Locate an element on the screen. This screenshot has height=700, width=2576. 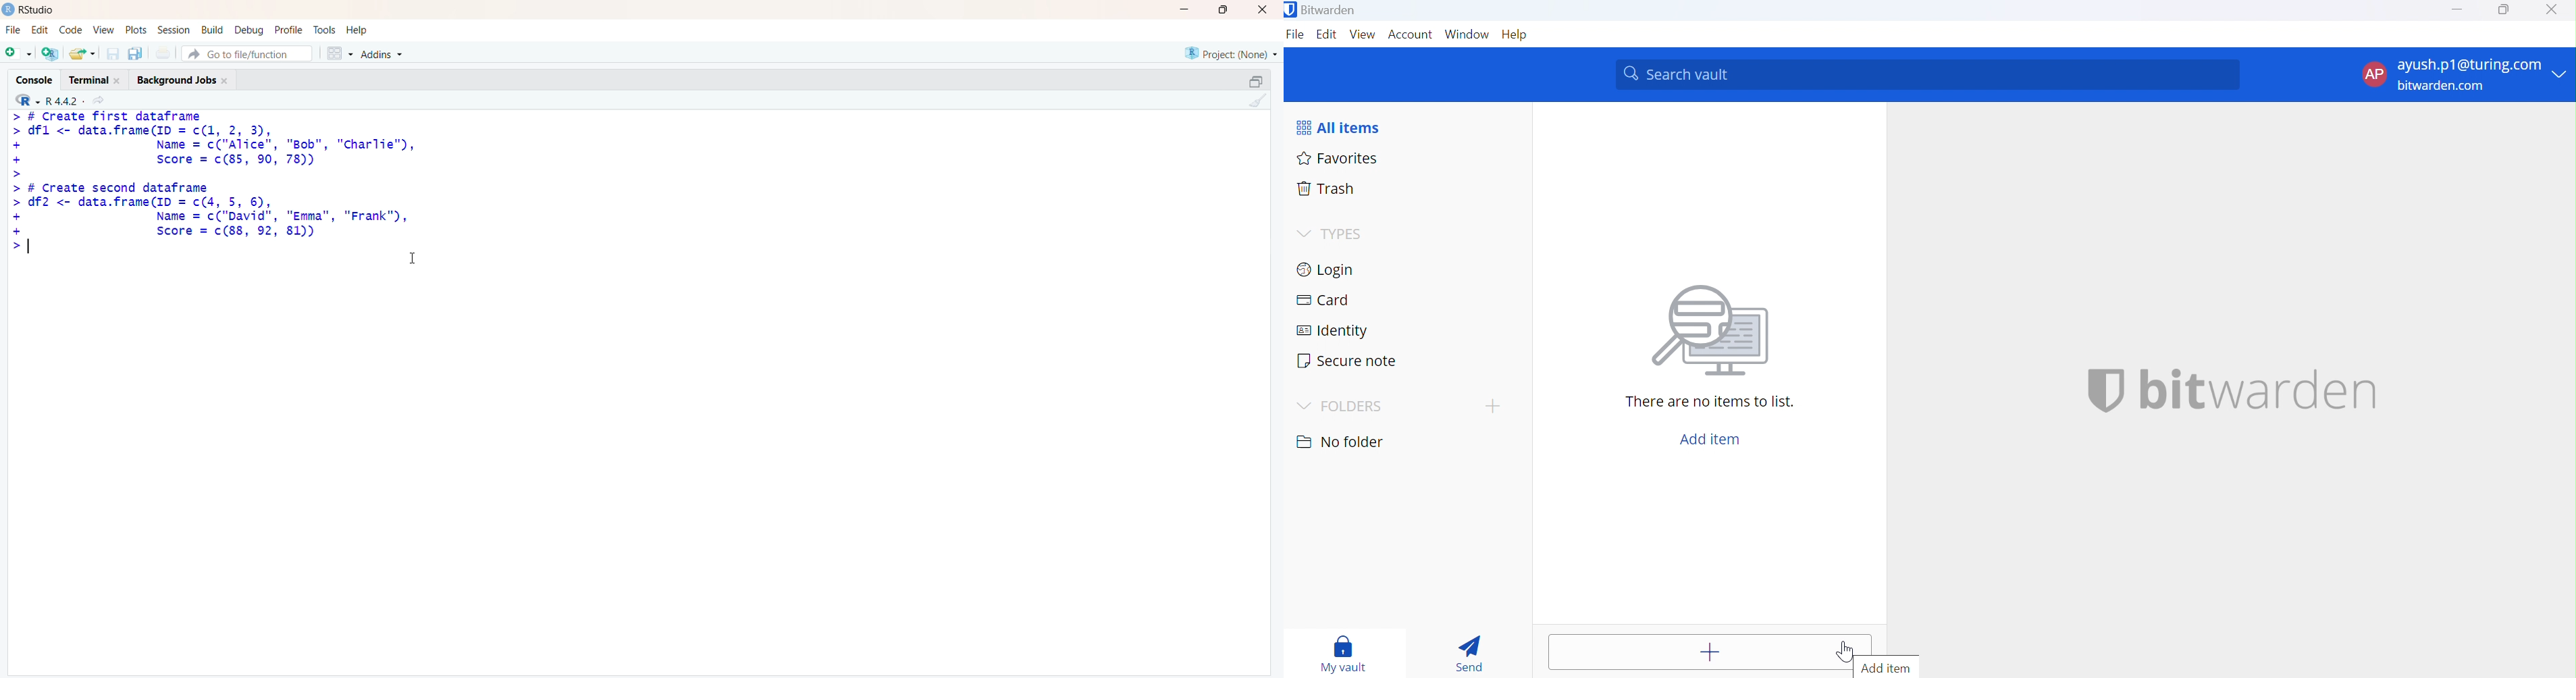
Rstudio is located at coordinates (37, 9).